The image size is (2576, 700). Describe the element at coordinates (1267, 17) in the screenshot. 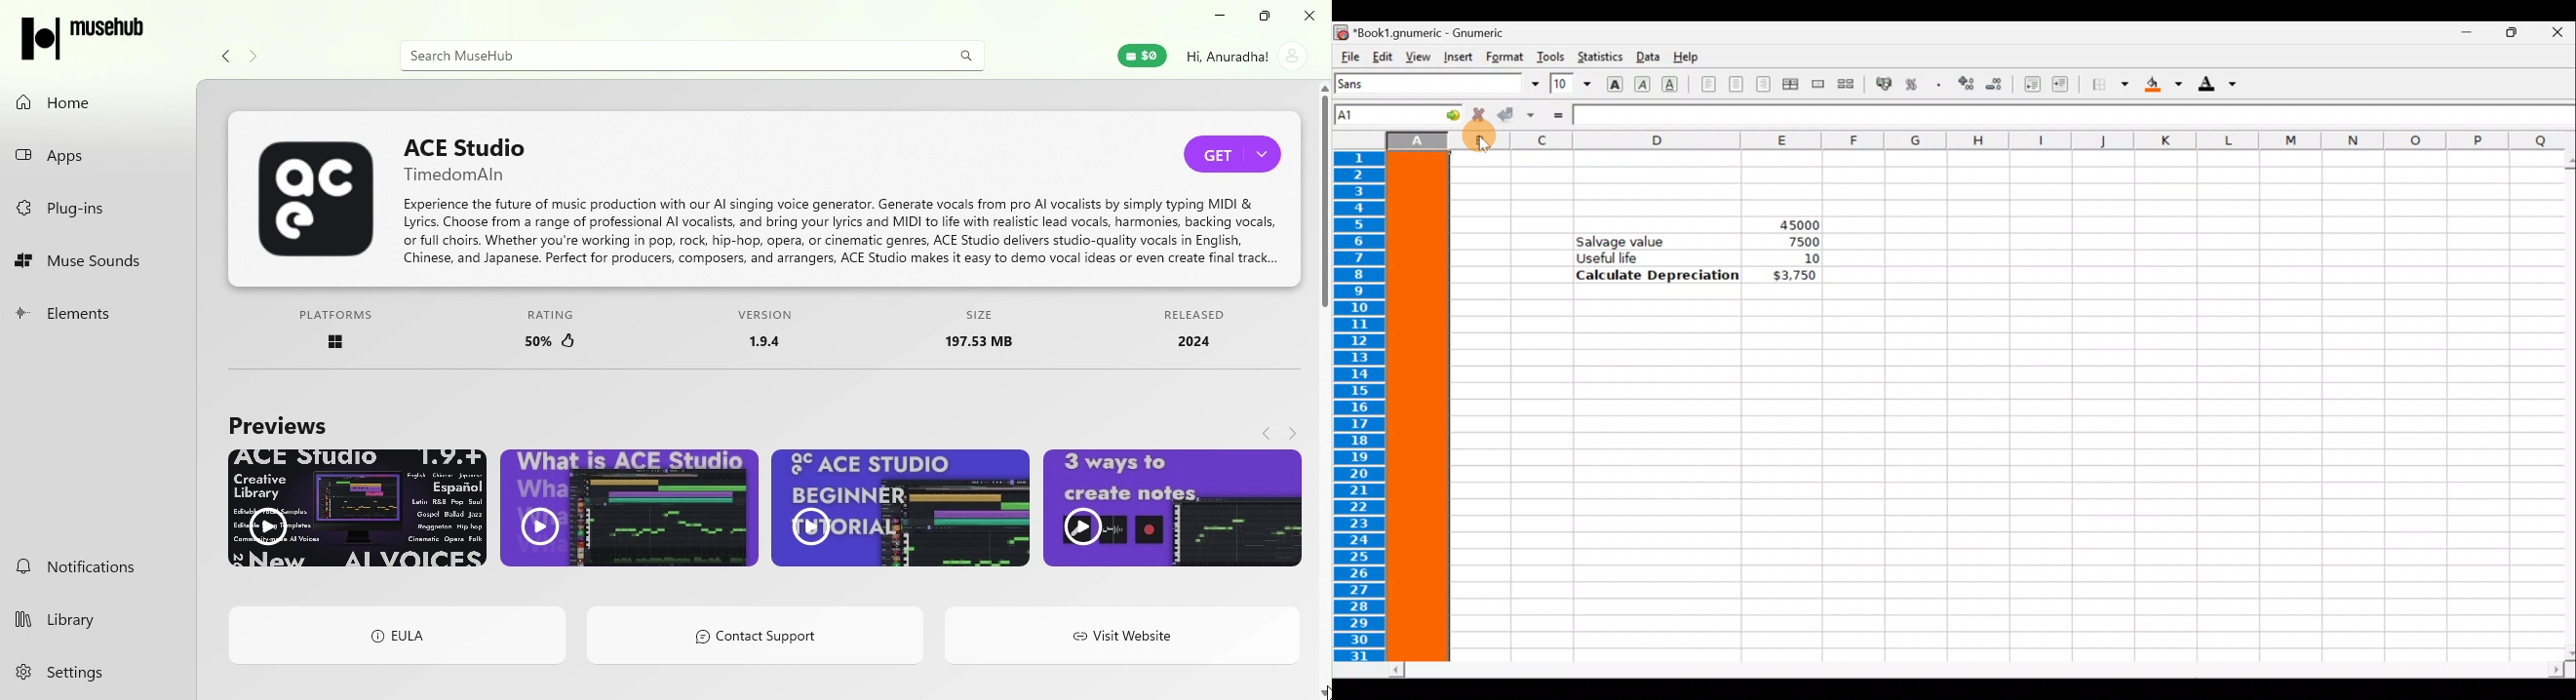

I see `maximize` at that location.